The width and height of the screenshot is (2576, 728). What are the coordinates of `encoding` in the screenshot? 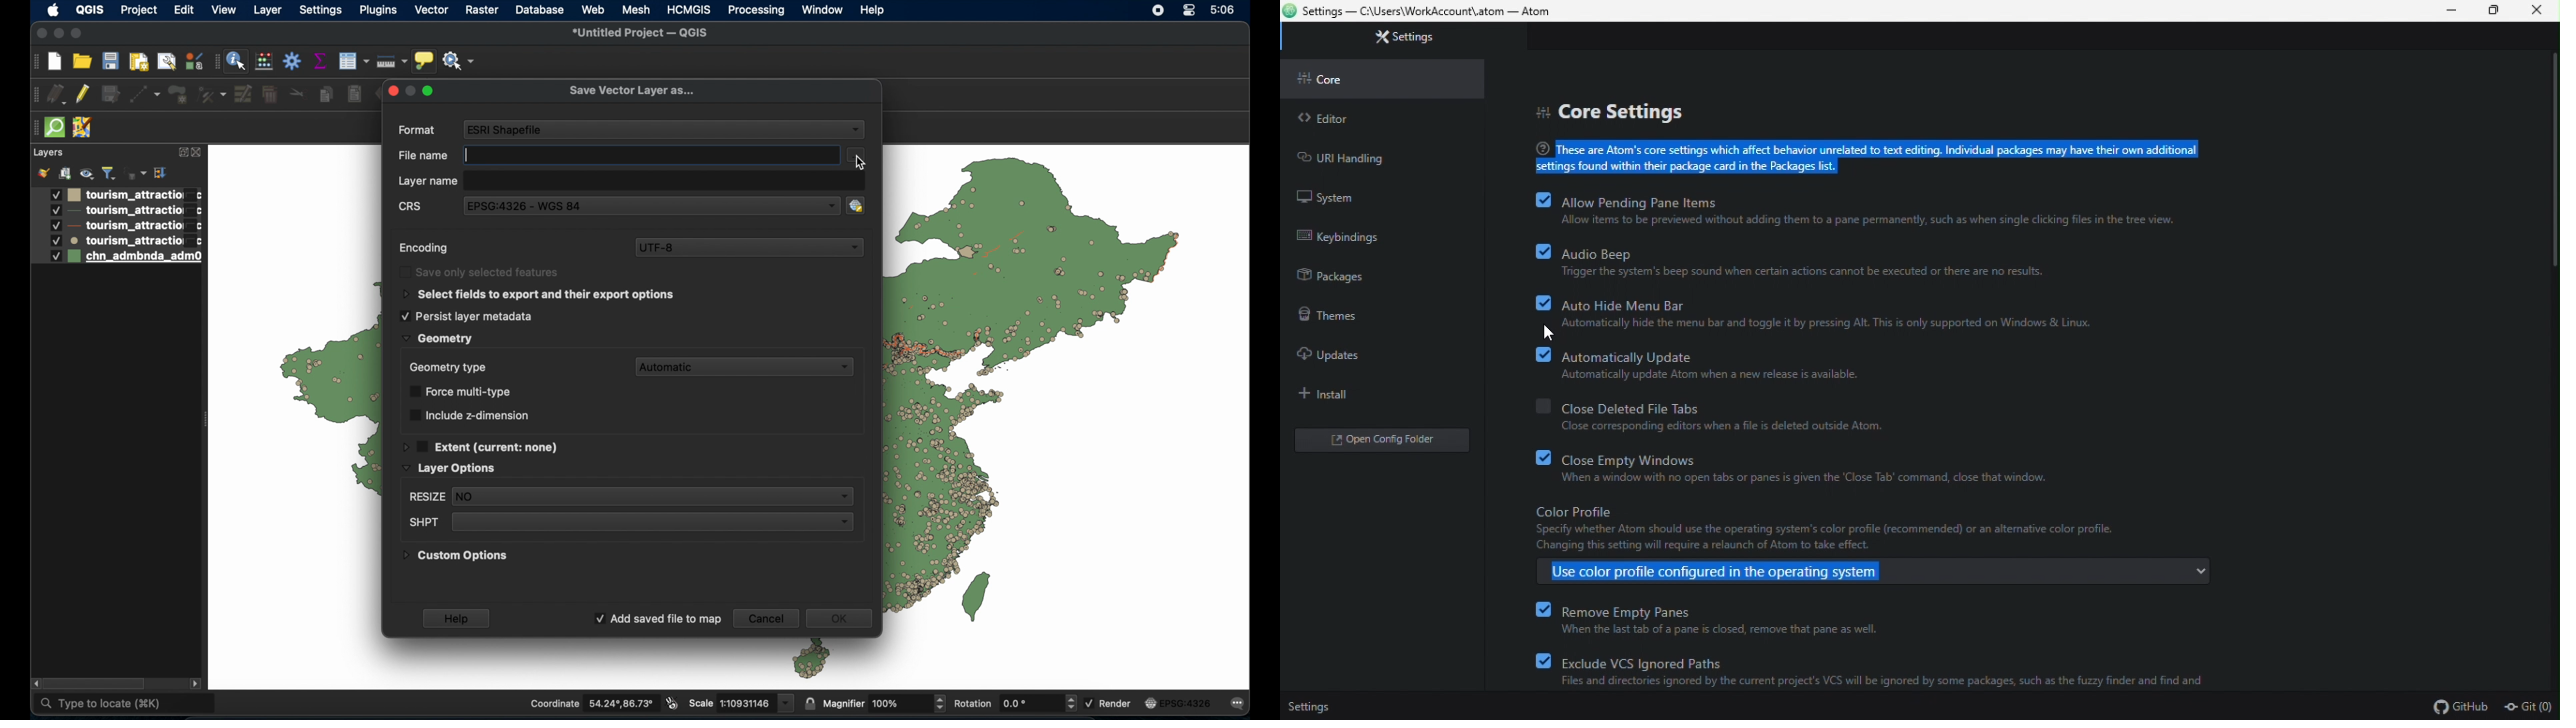 It's located at (423, 248).